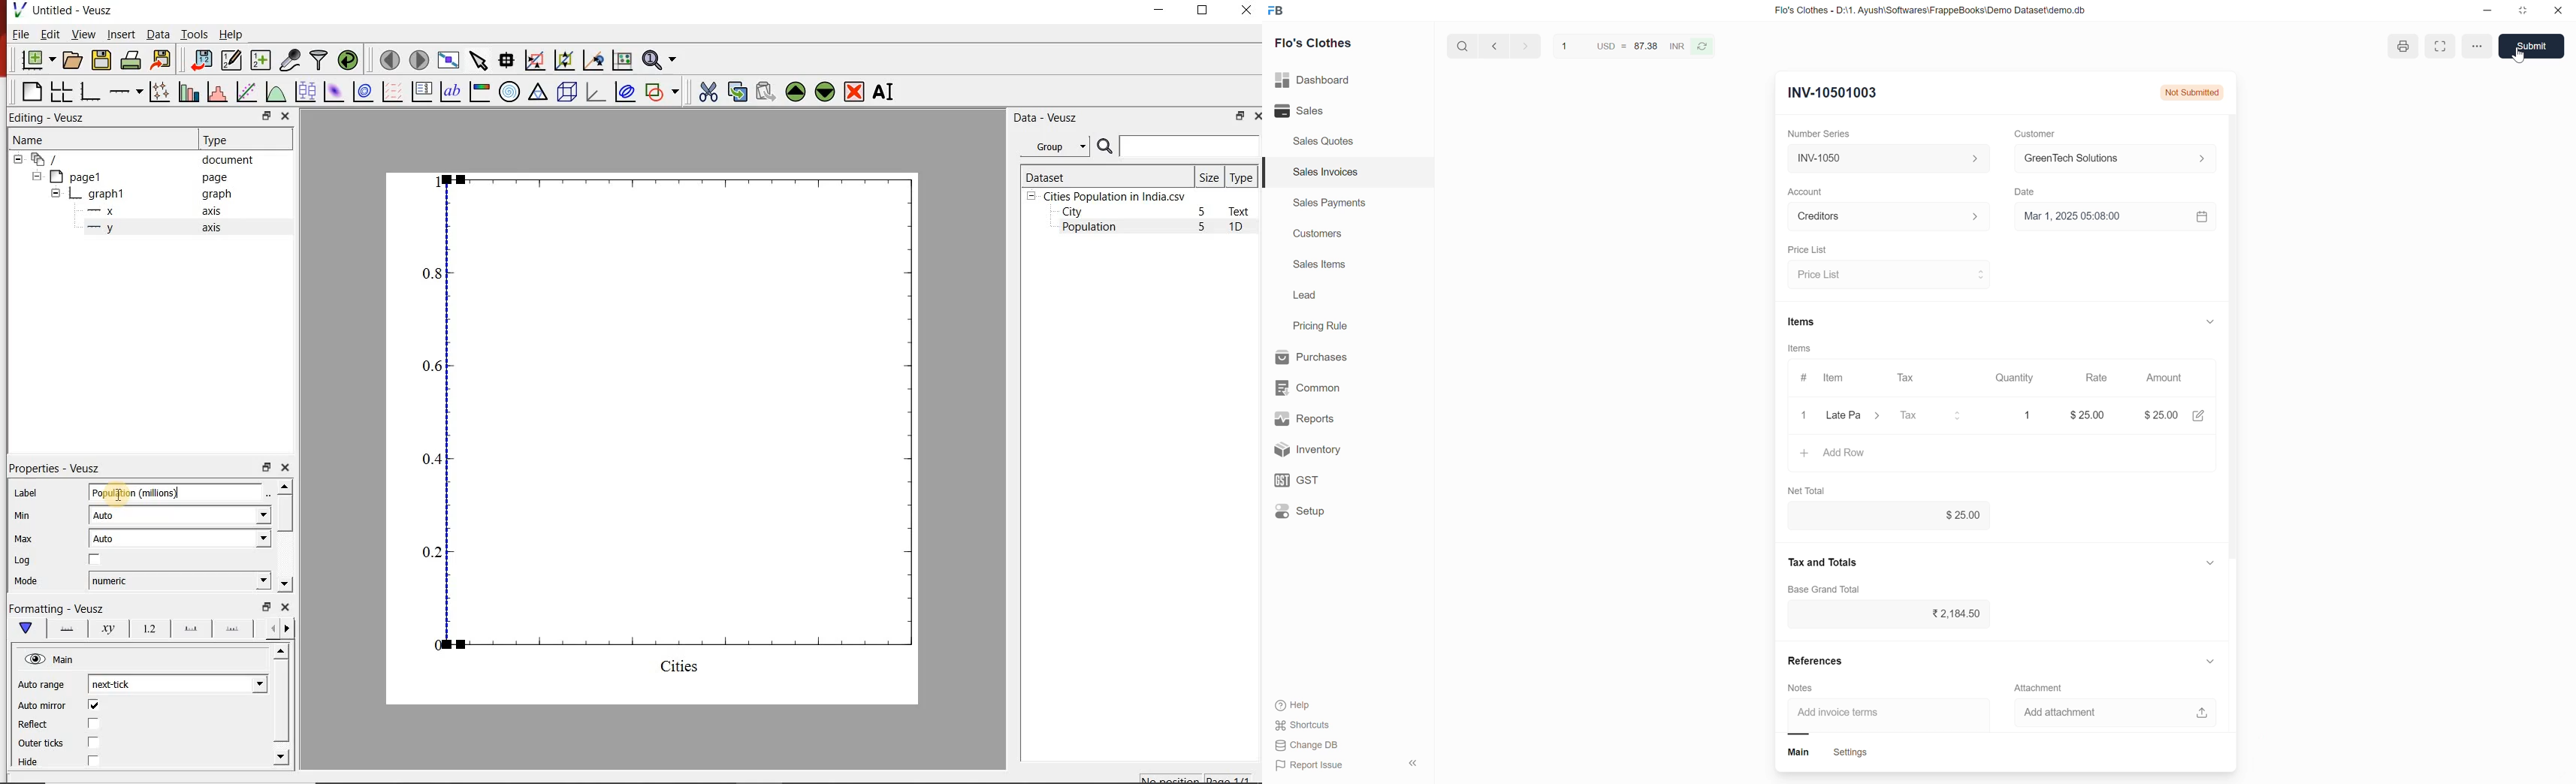 The image size is (2576, 784). I want to click on Flo's Clothes, so click(1319, 45).